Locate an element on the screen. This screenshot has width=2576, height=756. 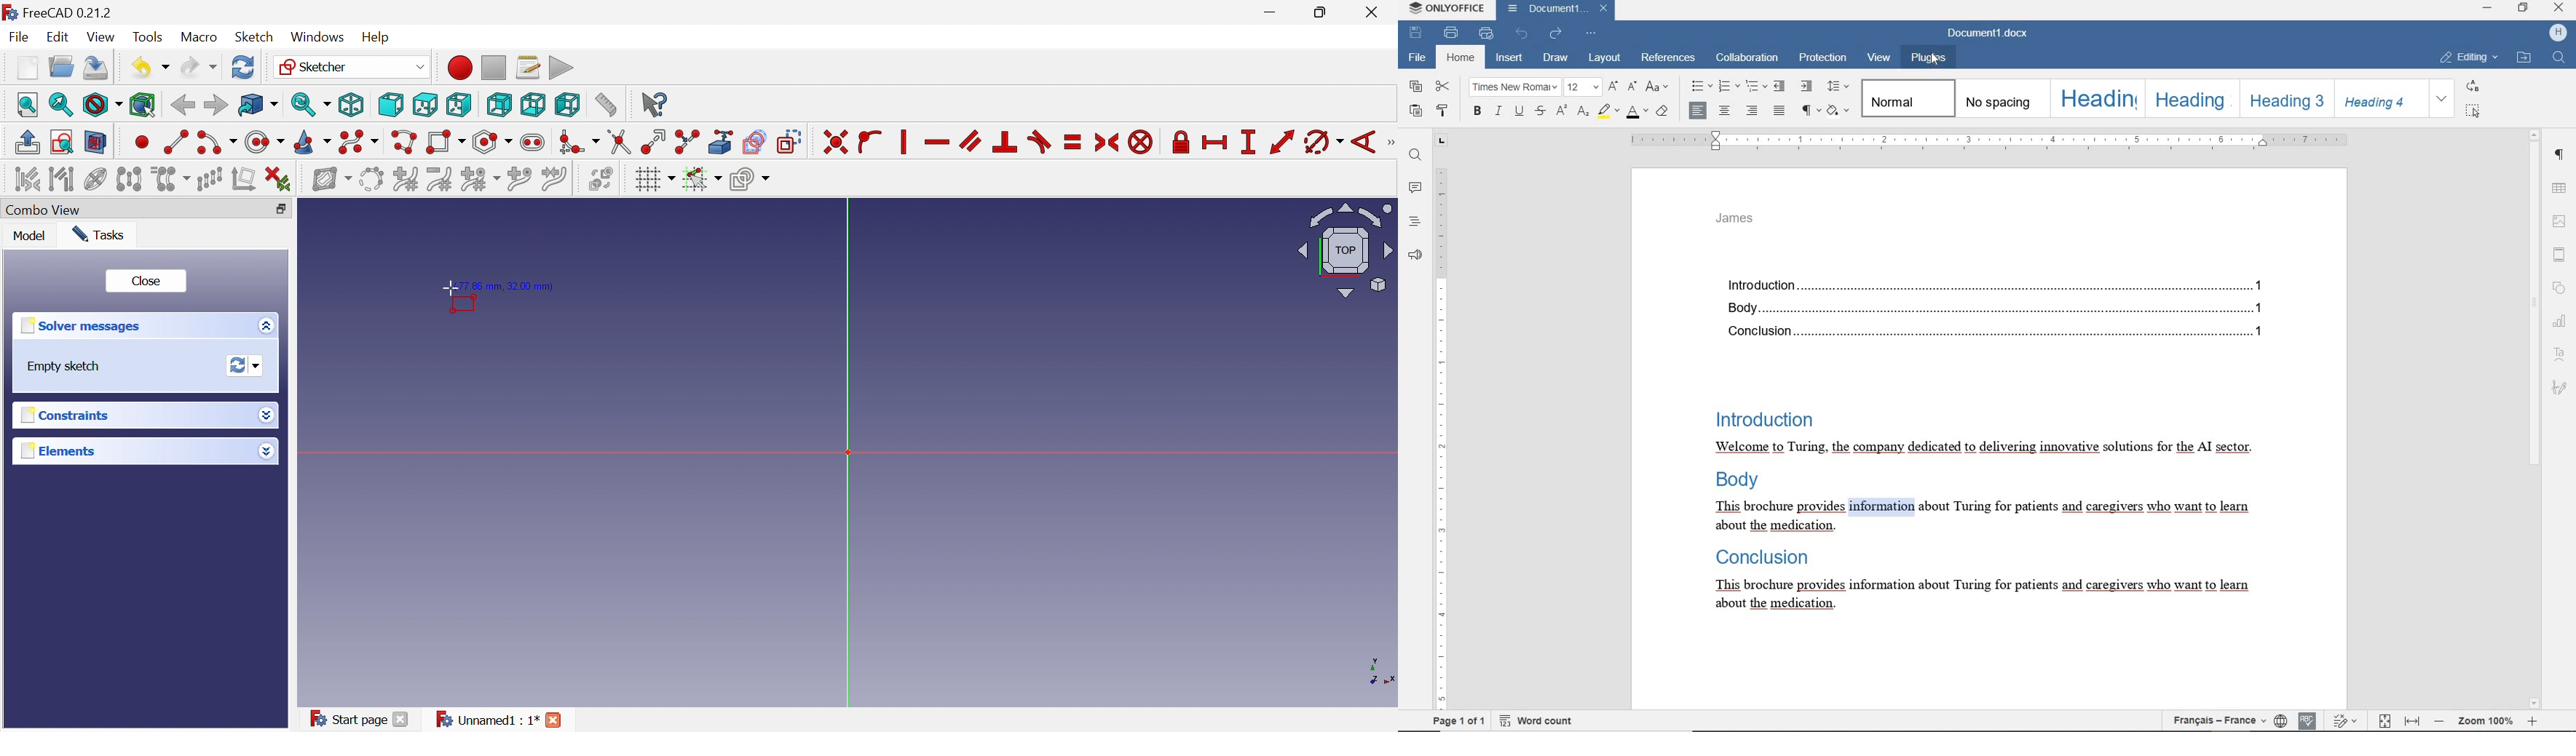
Constrain angle is located at coordinates (1364, 142).